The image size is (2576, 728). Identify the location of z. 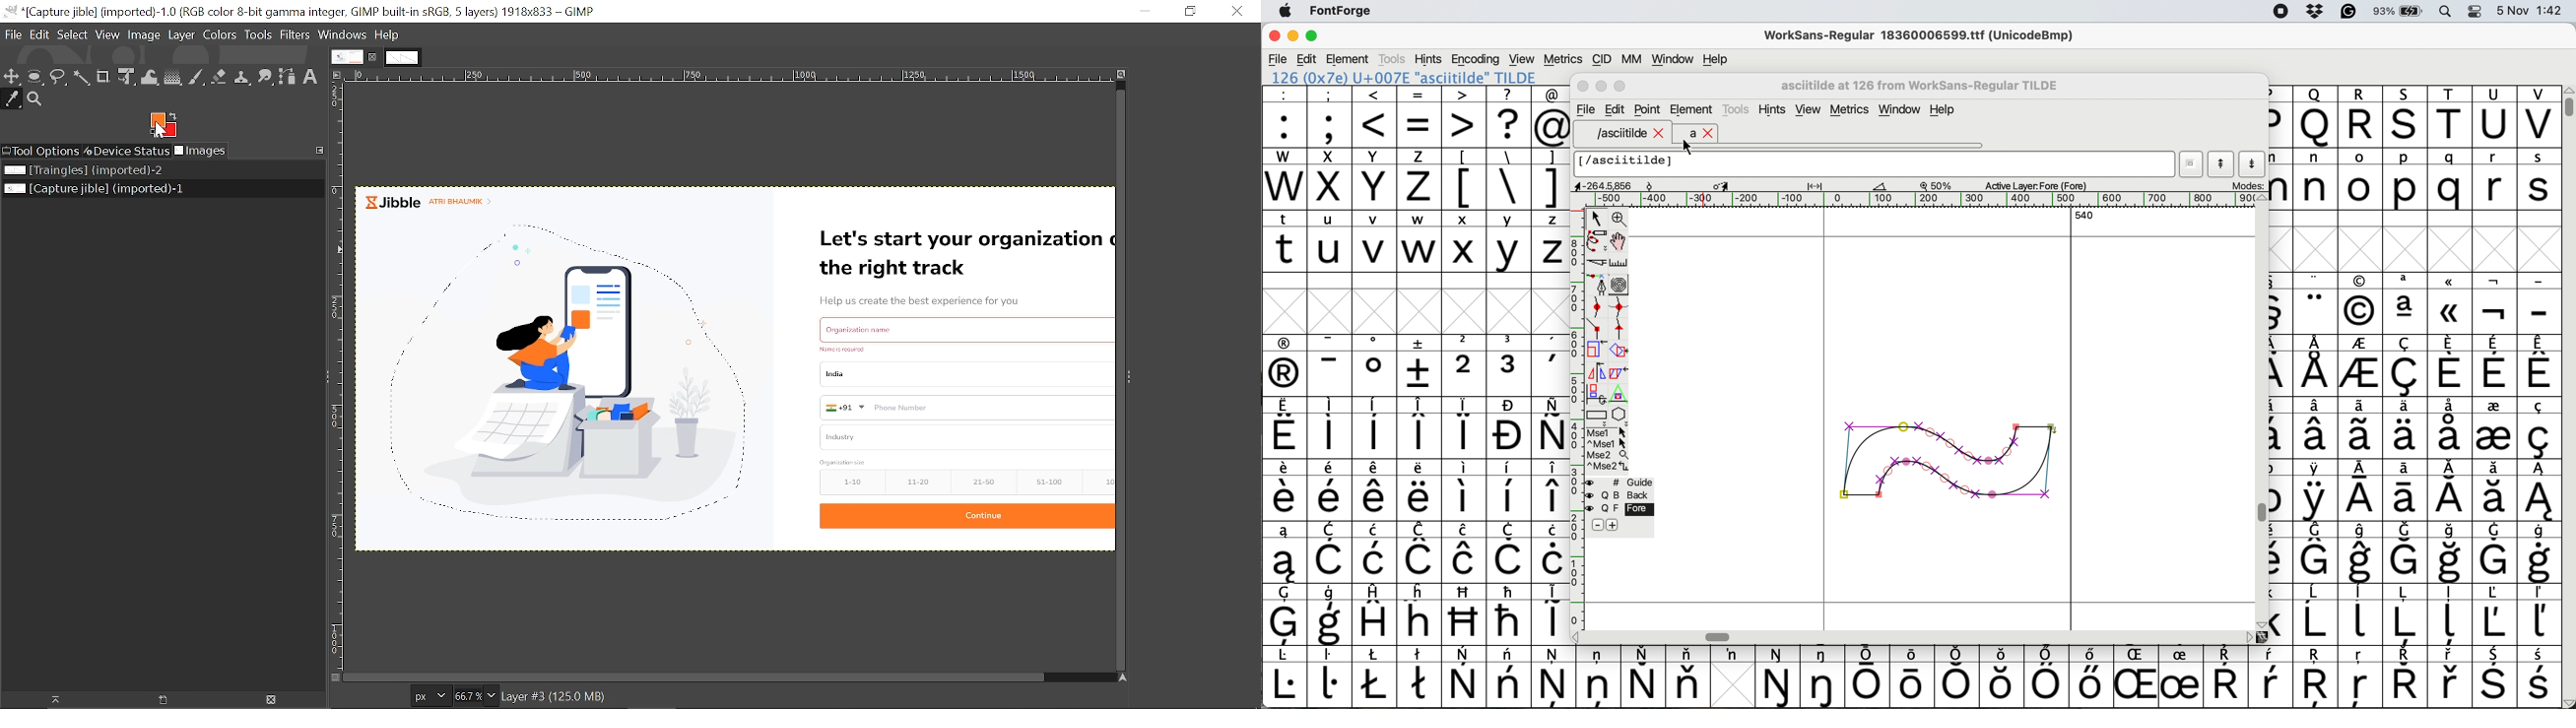
(1551, 241).